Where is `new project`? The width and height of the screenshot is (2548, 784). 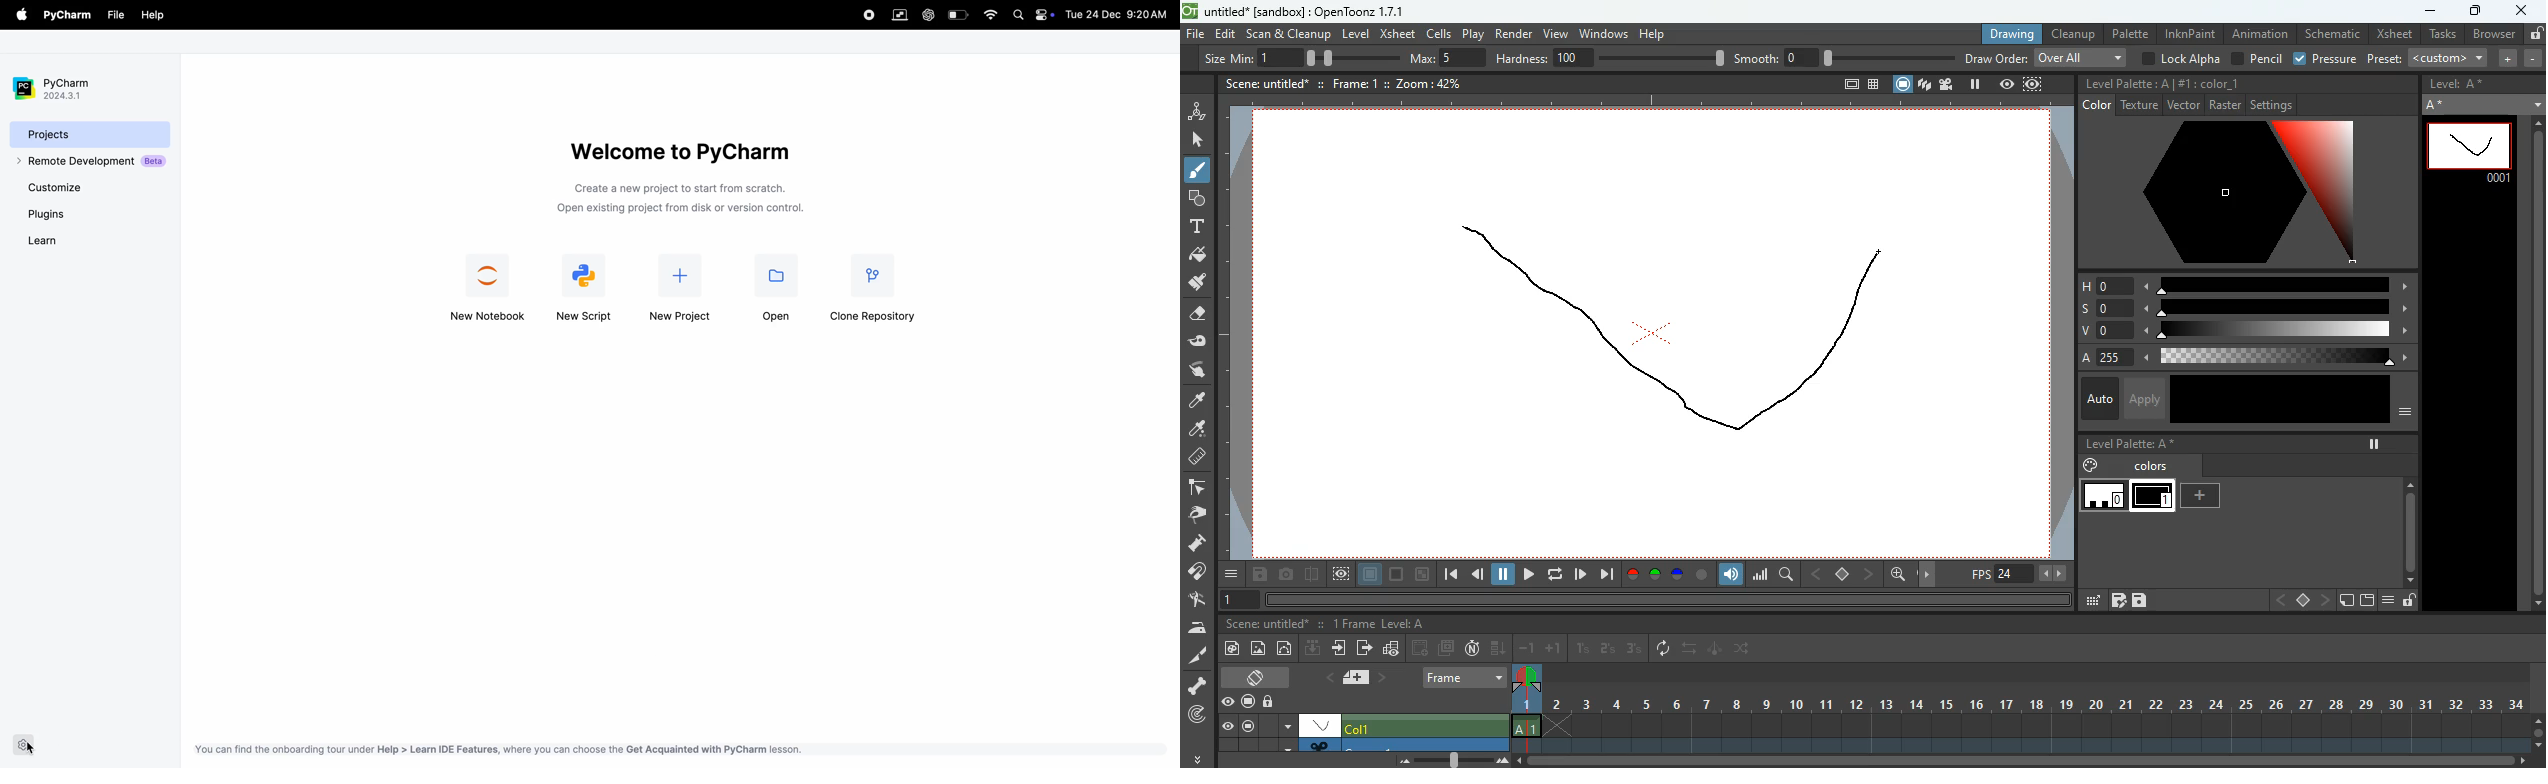 new project is located at coordinates (682, 292).